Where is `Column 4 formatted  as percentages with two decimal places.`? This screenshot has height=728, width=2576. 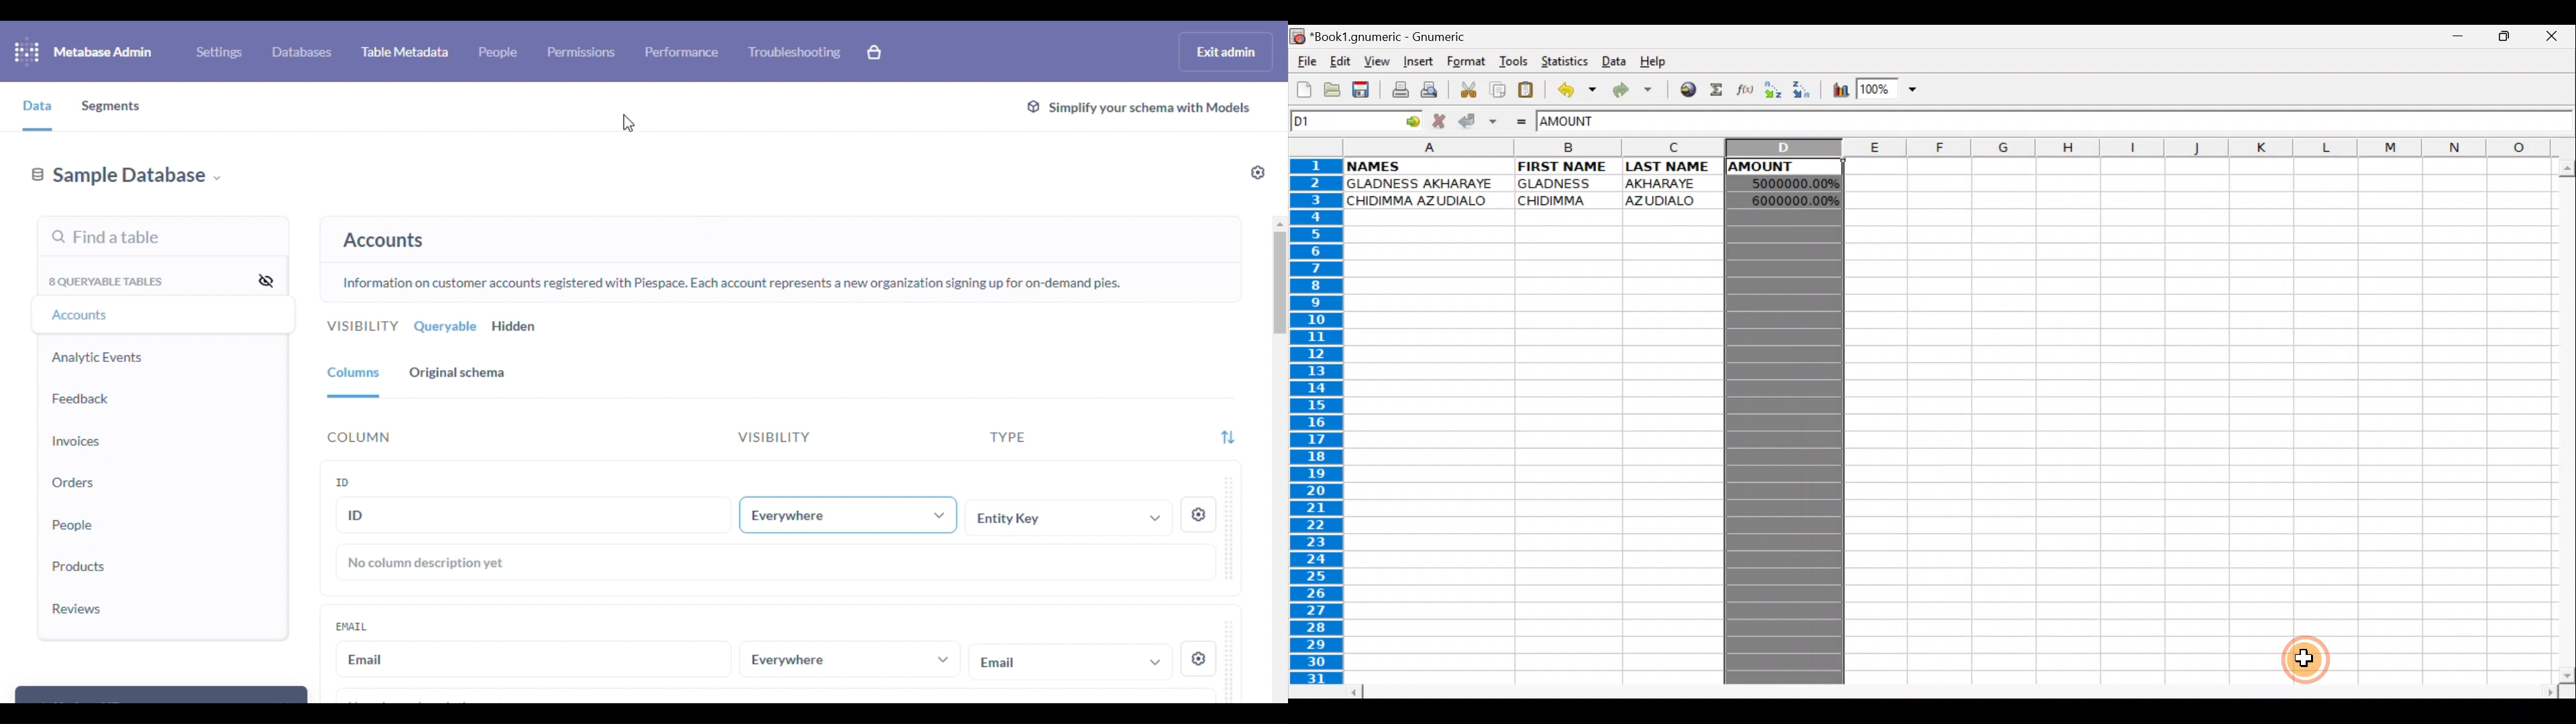
Column 4 formatted  as percentages with two decimal places. is located at coordinates (1787, 444).